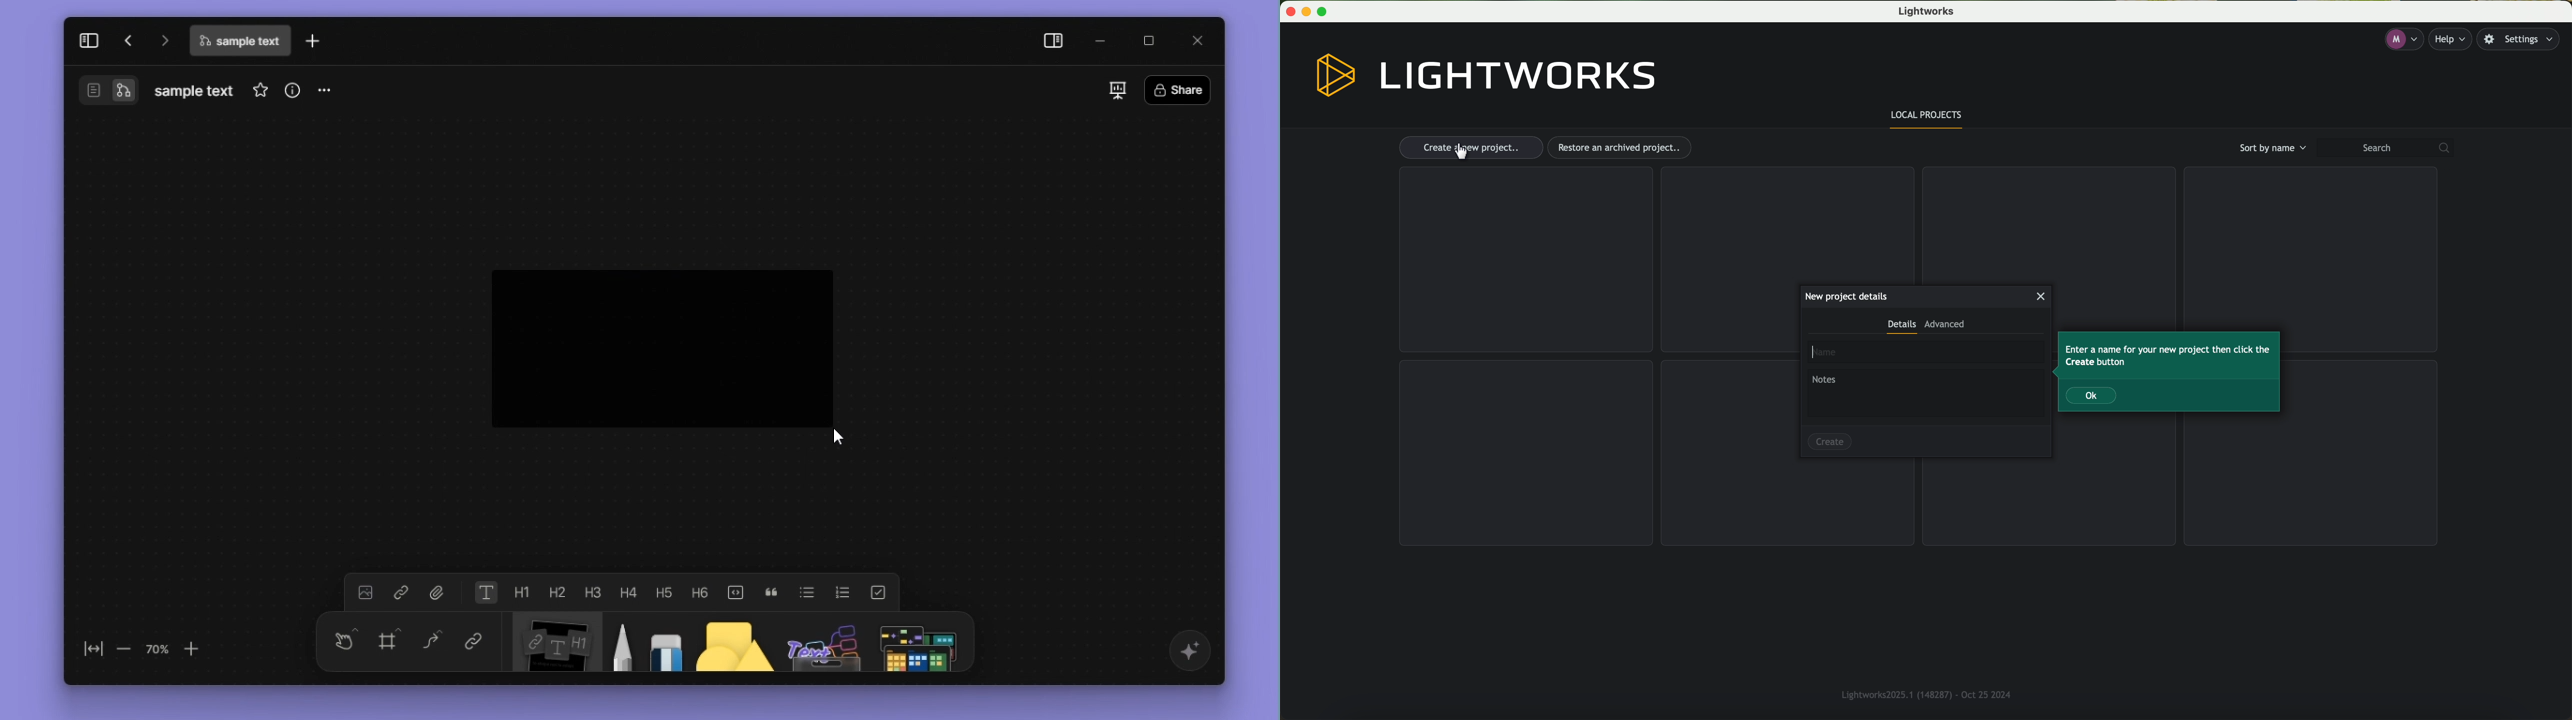 This screenshot has width=2576, height=728. What do you see at coordinates (819, 644) in the screenshot?
I see `others` at bounding box center [819, 644].